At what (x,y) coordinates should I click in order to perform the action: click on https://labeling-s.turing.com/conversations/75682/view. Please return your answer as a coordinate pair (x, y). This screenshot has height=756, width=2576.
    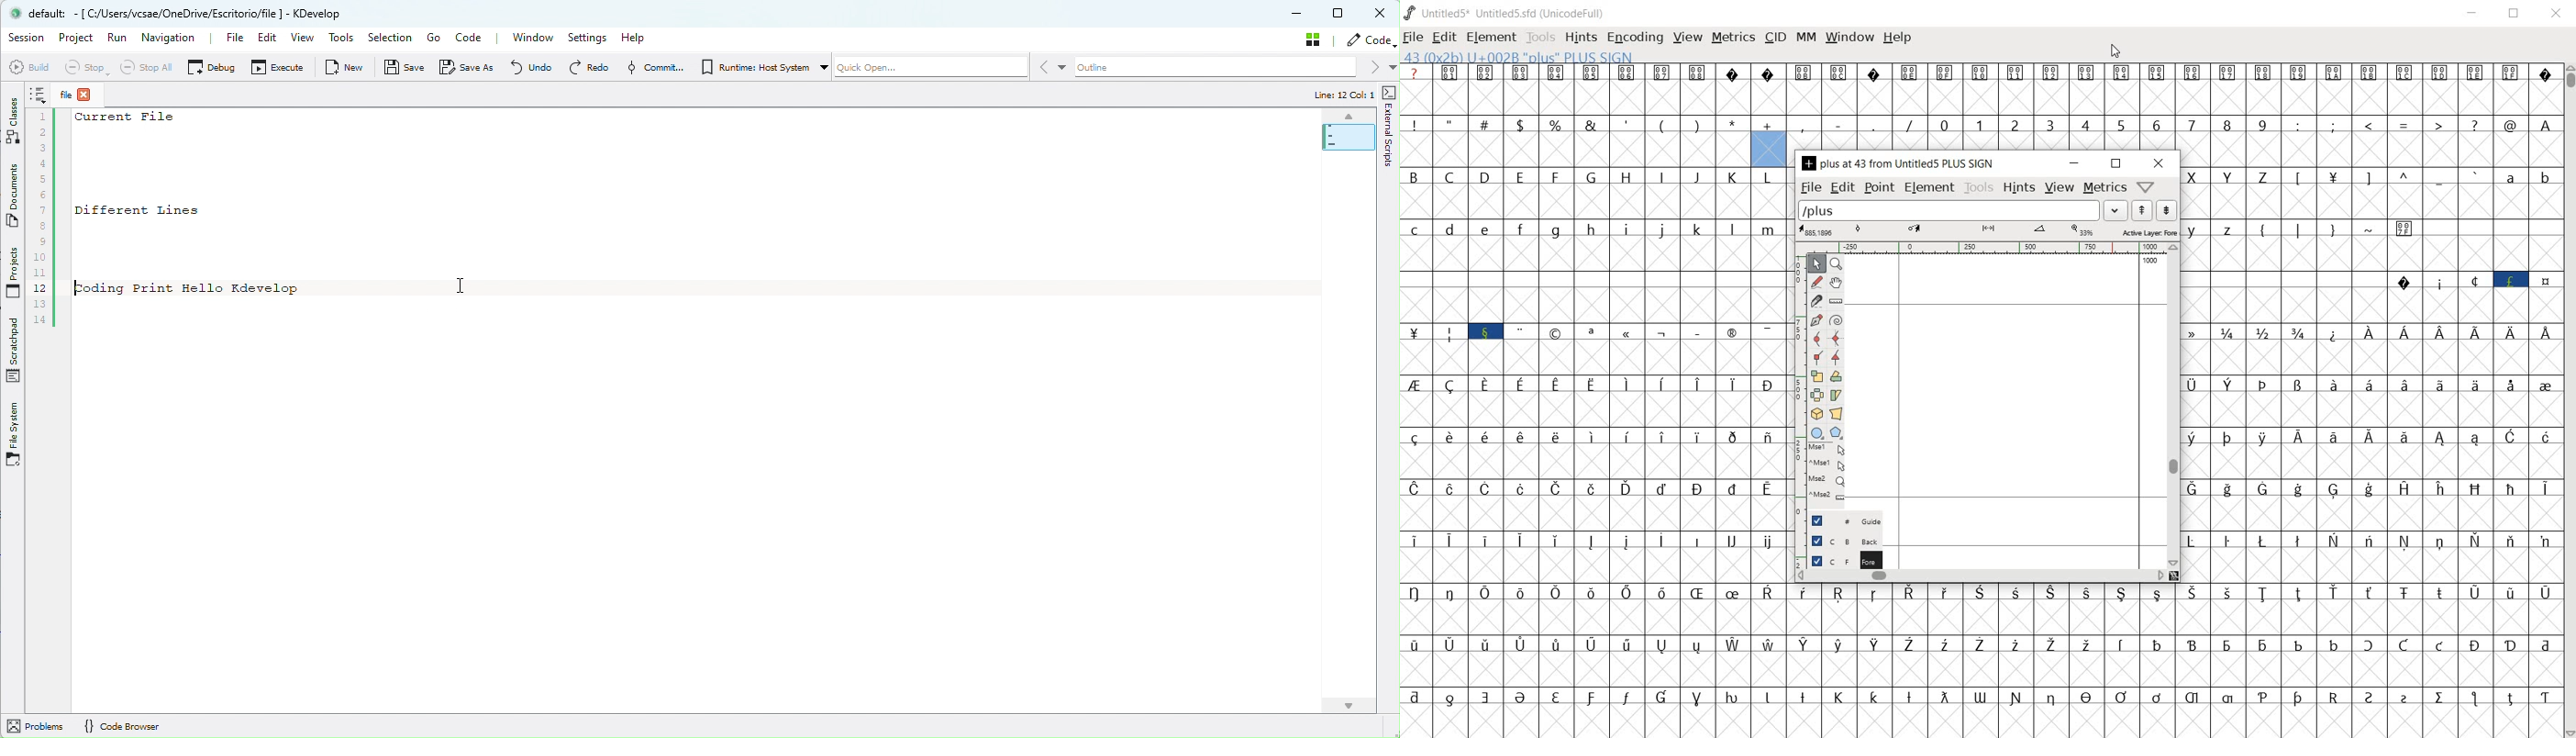
    Looking at the image, I should click on (2332, 661).